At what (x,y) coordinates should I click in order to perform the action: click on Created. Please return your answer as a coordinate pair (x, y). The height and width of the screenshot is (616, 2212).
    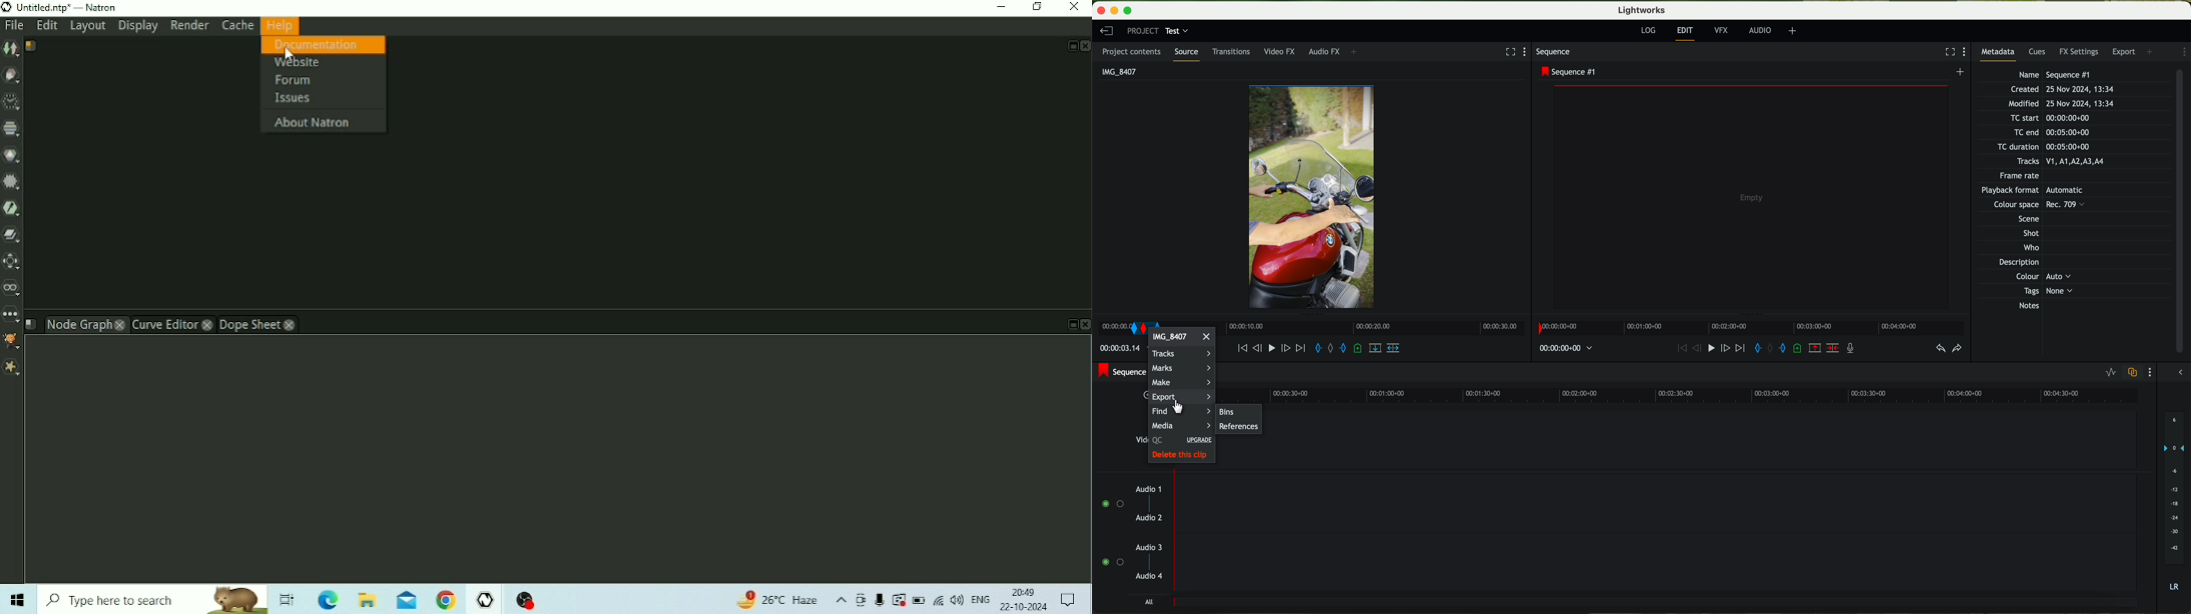
    Looking at the image, I should click on (2062, 90).